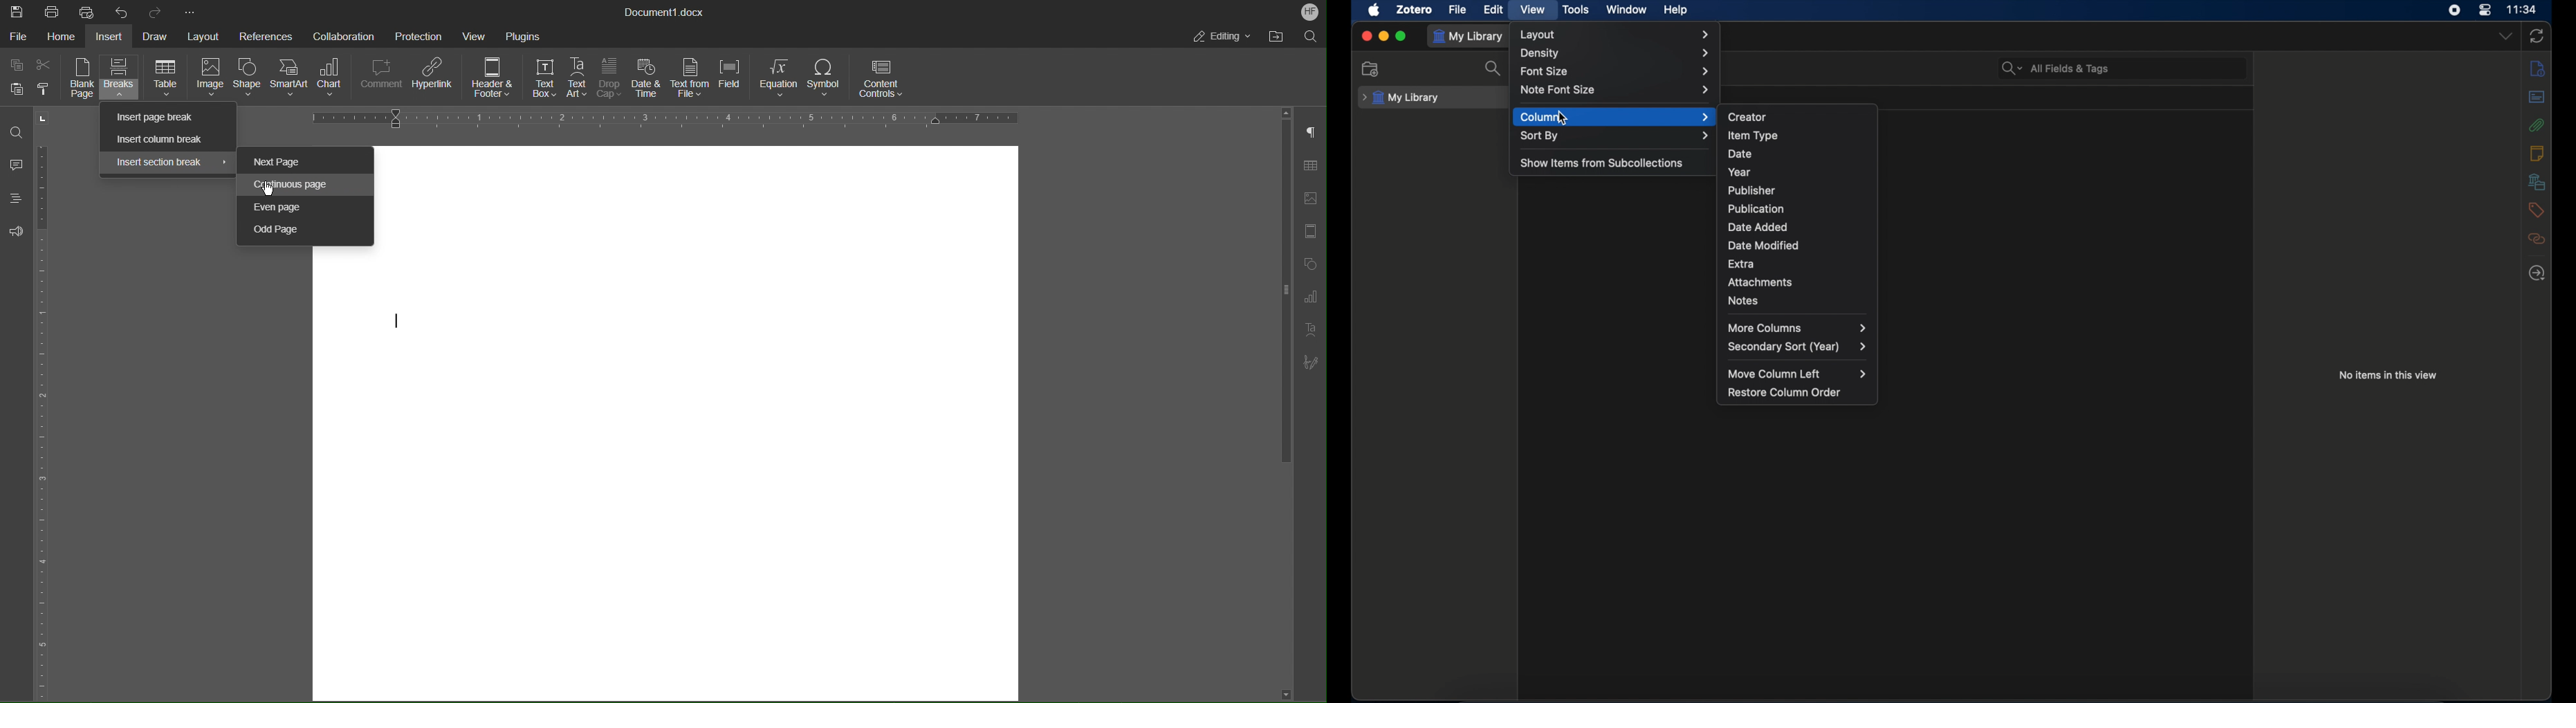 This screenshot has height=728, width=2576. Describe the element at coordinates (2522, 8) in the screenshot. I see `time` at that location.